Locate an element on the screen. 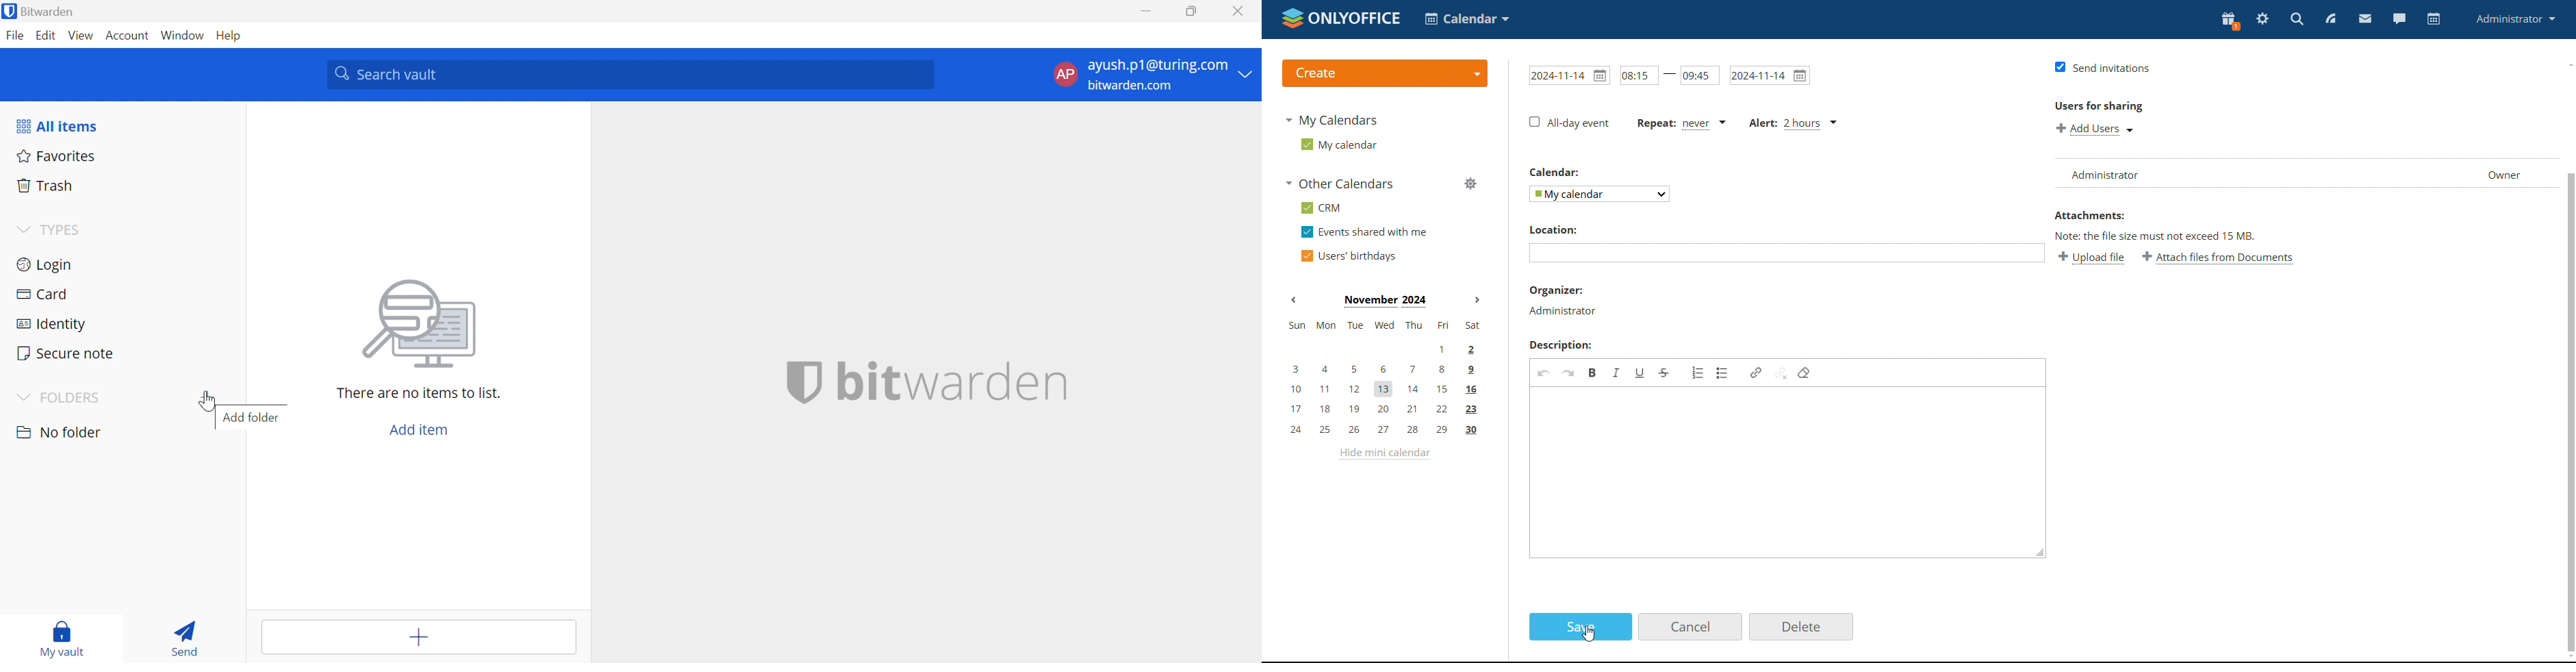 The width and height of the screenshot is (2576, 672). Account is located at coordinates (128, 36).